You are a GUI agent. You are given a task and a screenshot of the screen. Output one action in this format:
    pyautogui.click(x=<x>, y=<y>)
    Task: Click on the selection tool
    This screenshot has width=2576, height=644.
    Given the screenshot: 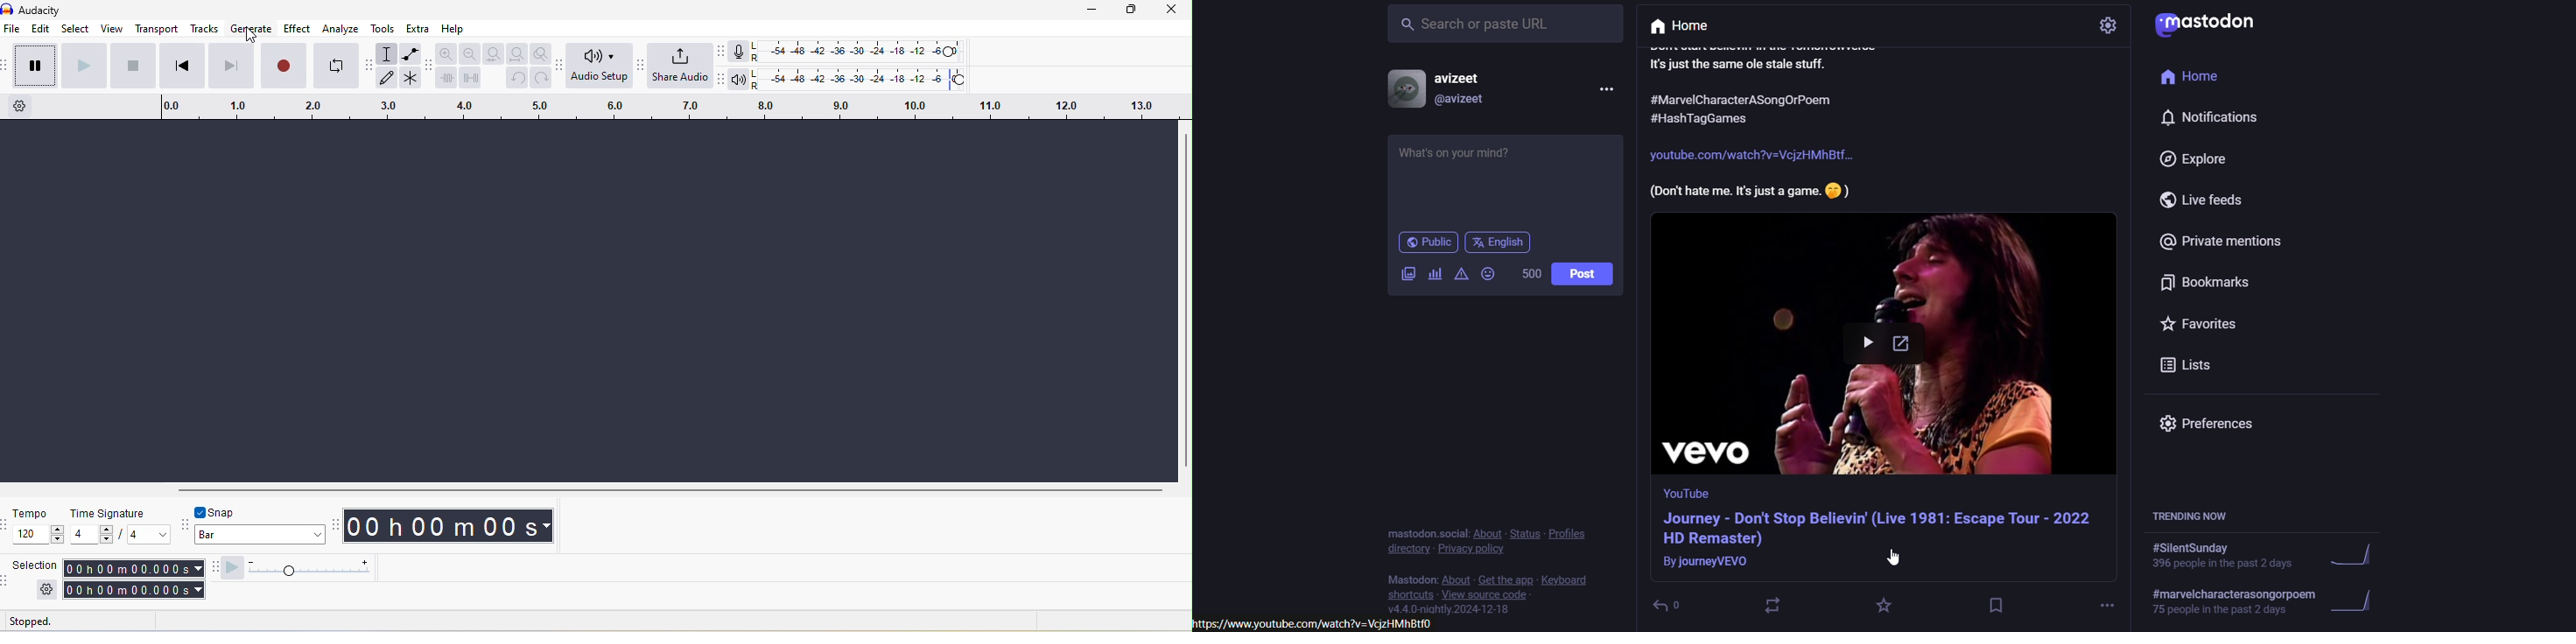 What is the action you would take?
    pyautogui.click(x=389, y=53)
    